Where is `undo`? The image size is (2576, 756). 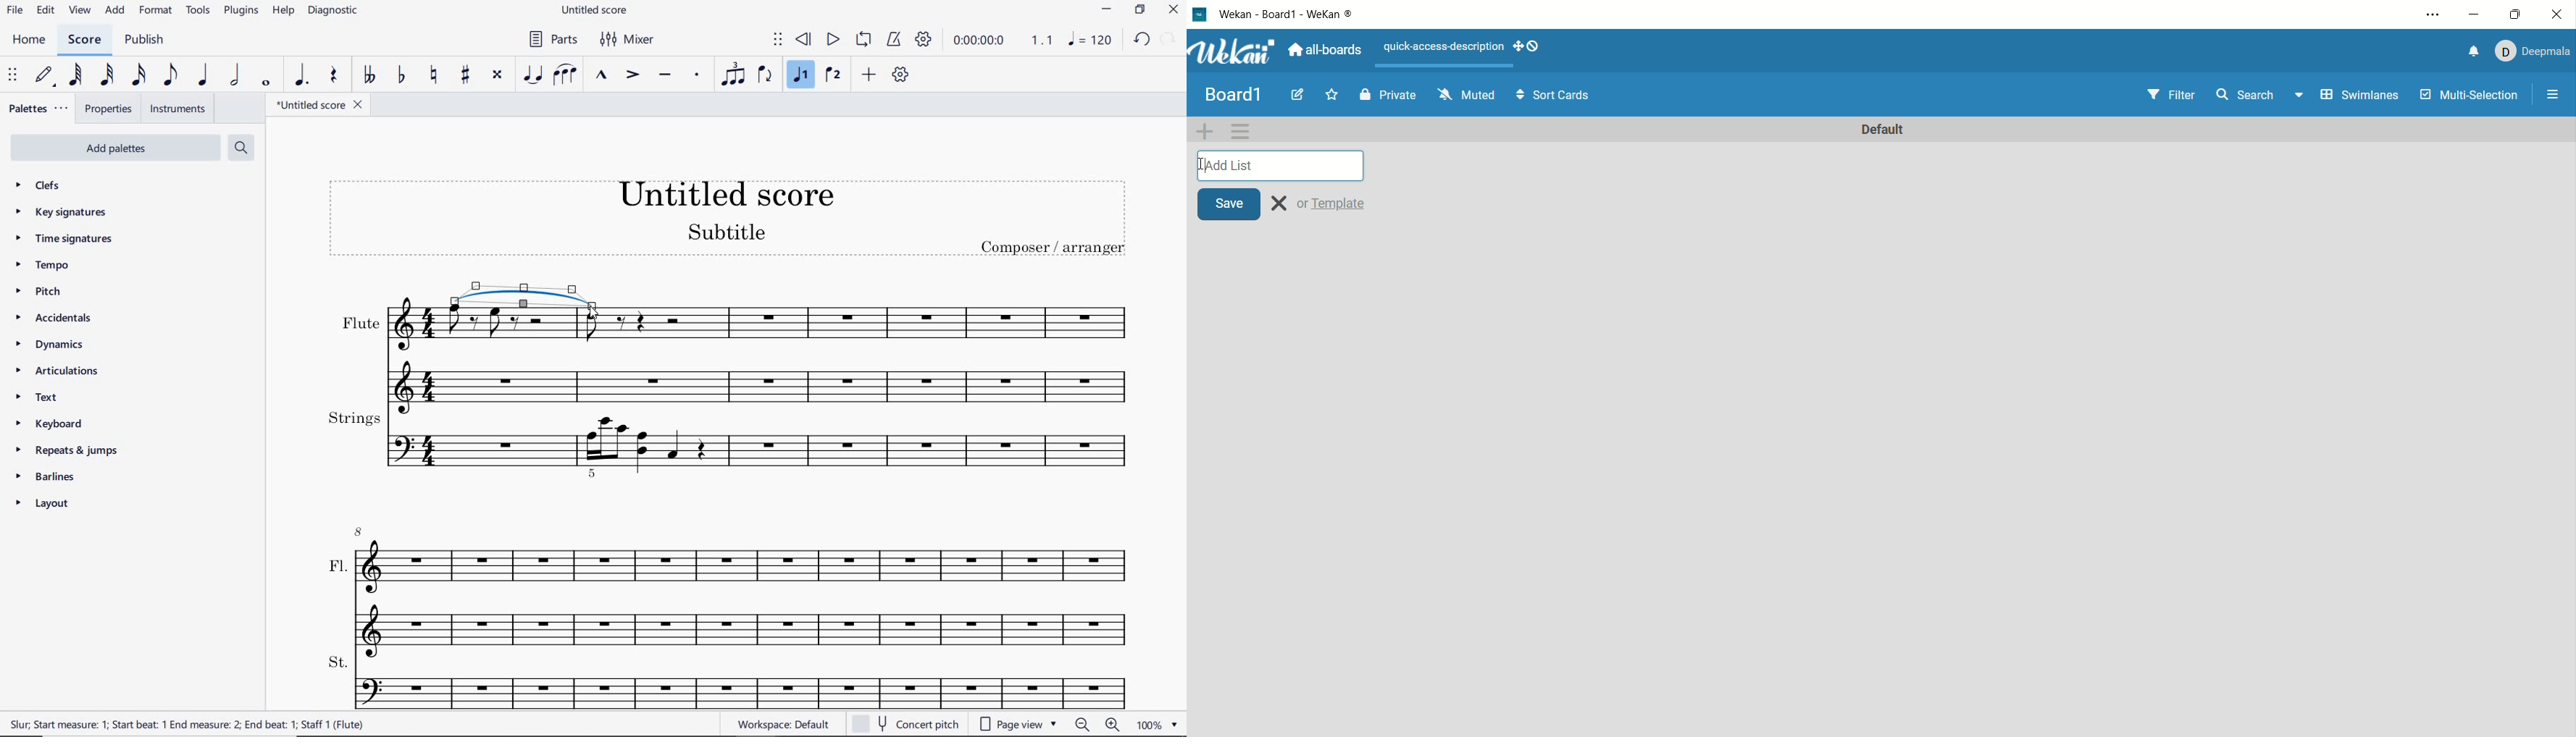
undo is located at coordinates (1141, 42).